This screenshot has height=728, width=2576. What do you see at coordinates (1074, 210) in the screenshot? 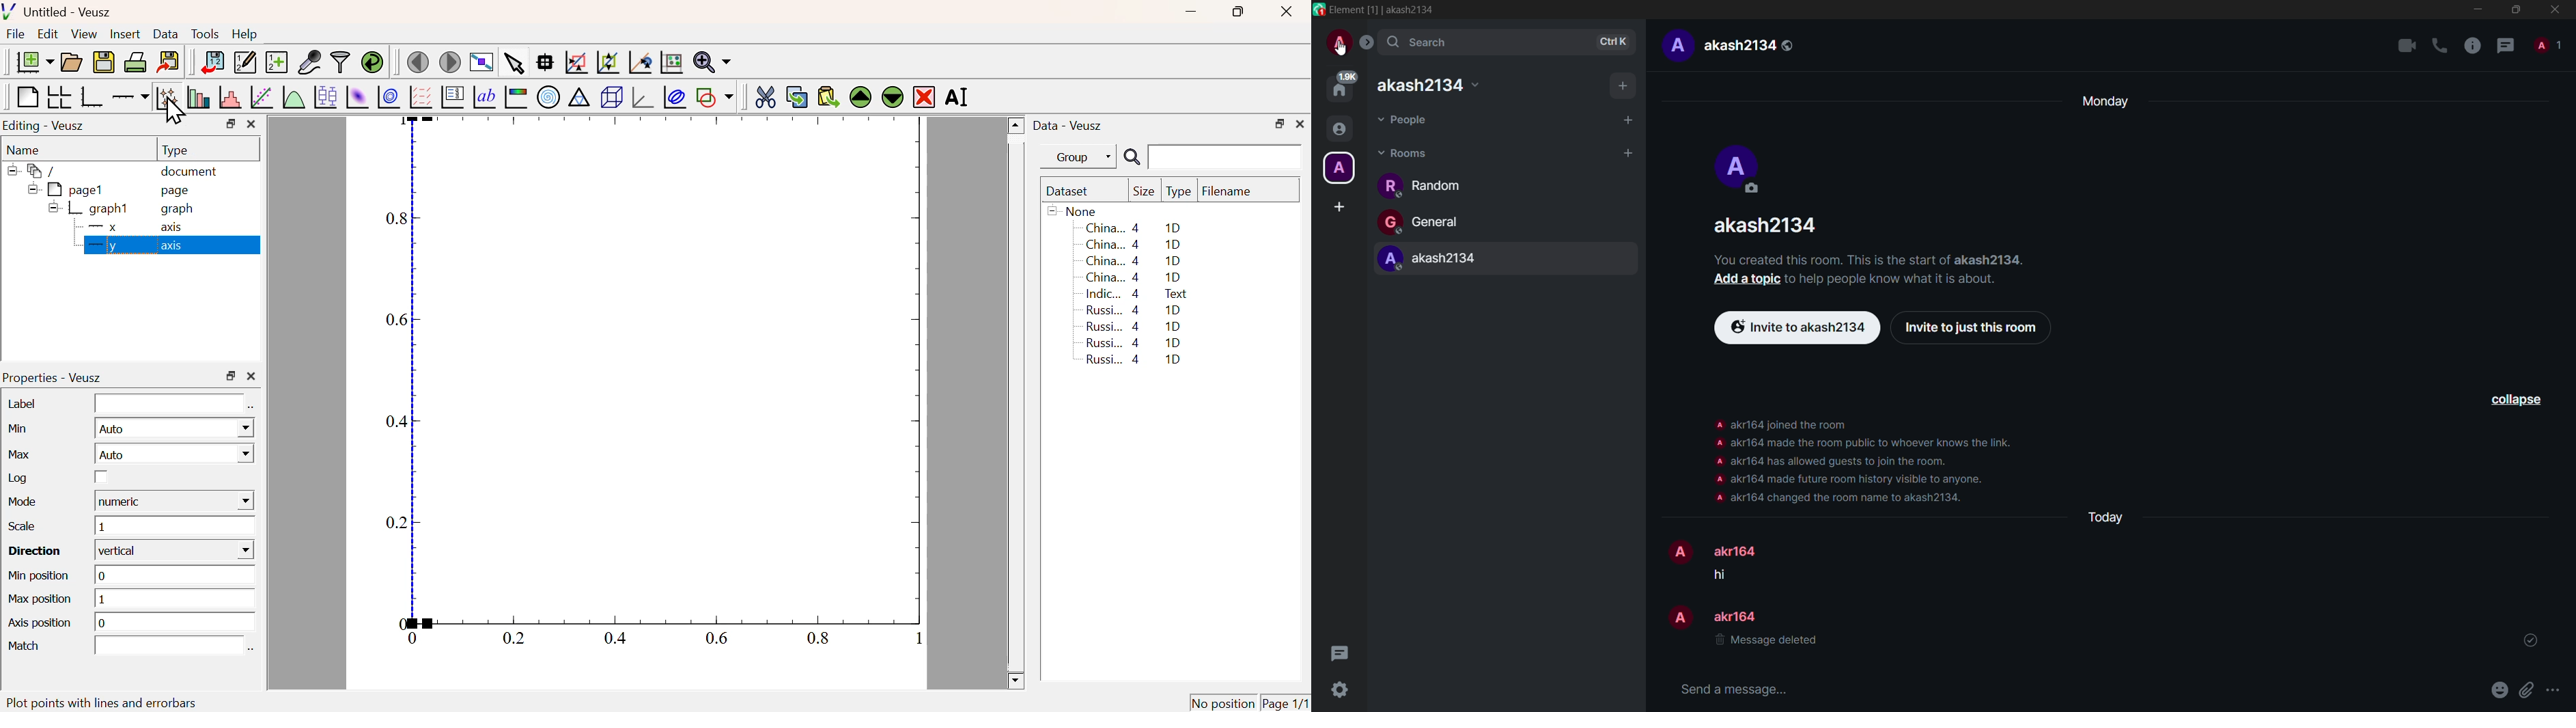
I see `None` at bounding box center [1074, 210].